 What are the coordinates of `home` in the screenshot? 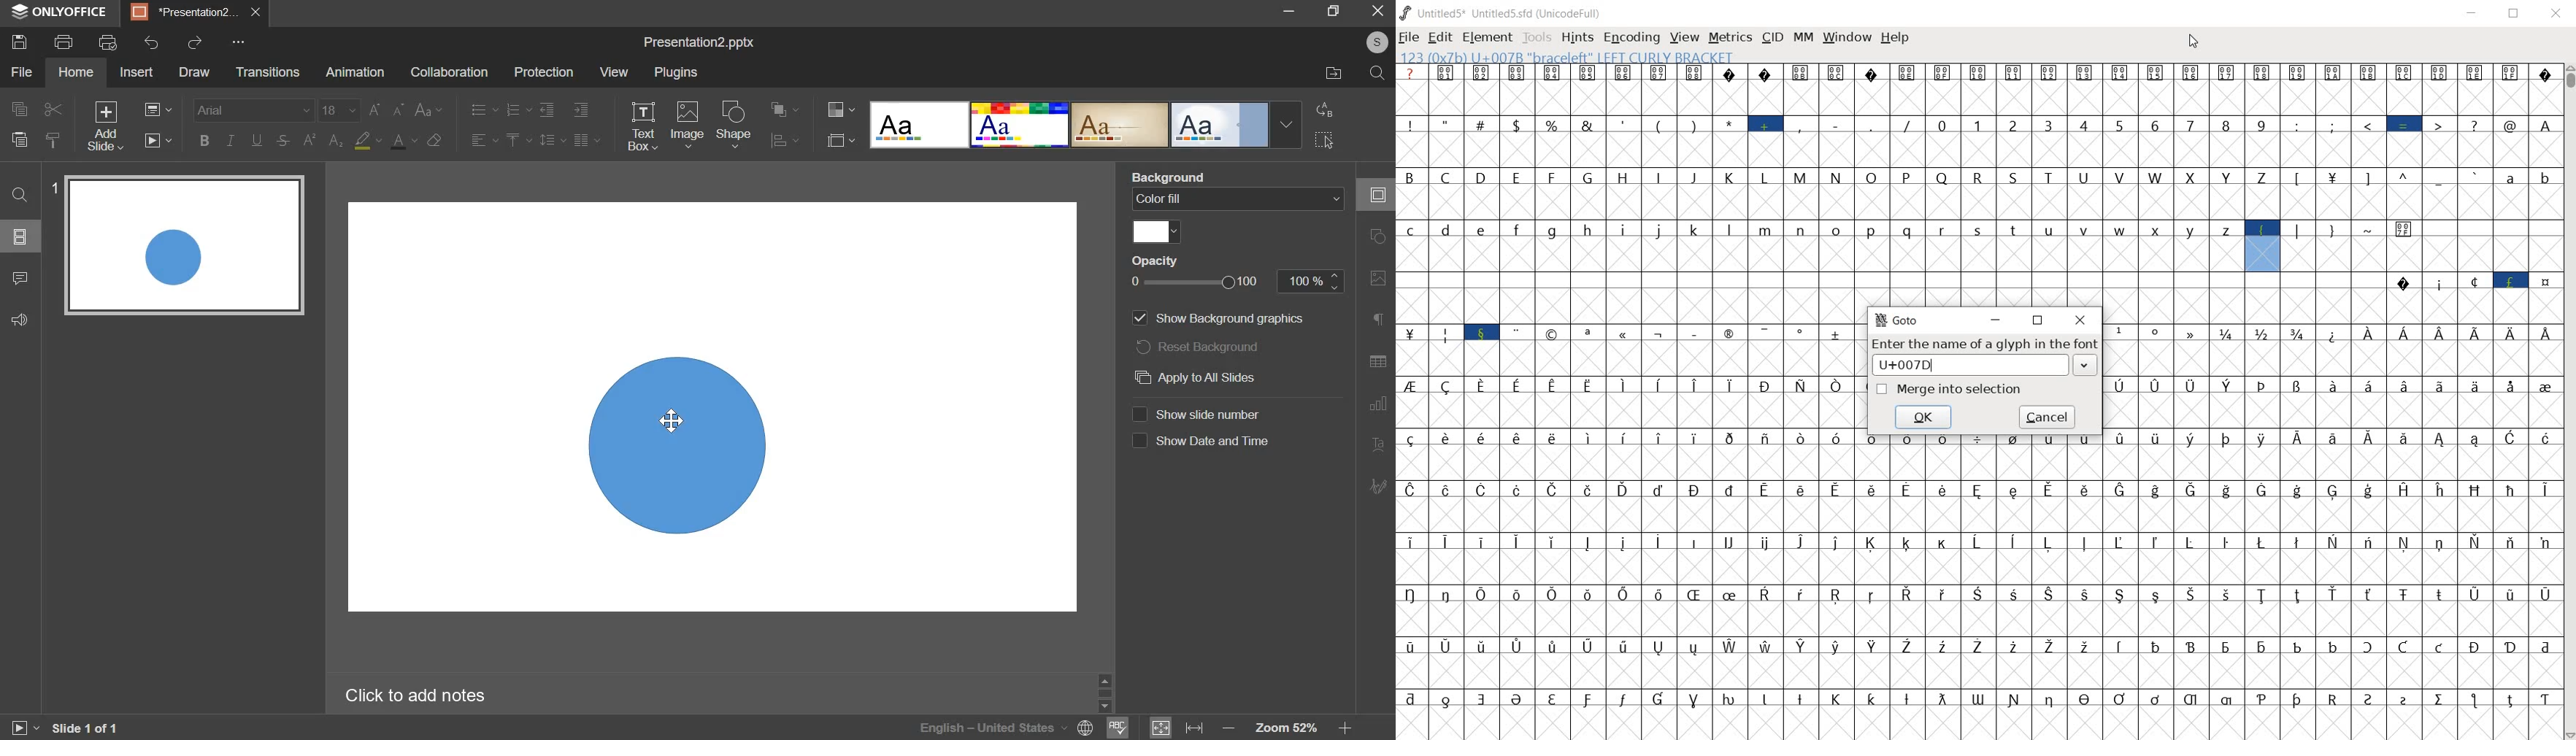 It's located at (76, 72).